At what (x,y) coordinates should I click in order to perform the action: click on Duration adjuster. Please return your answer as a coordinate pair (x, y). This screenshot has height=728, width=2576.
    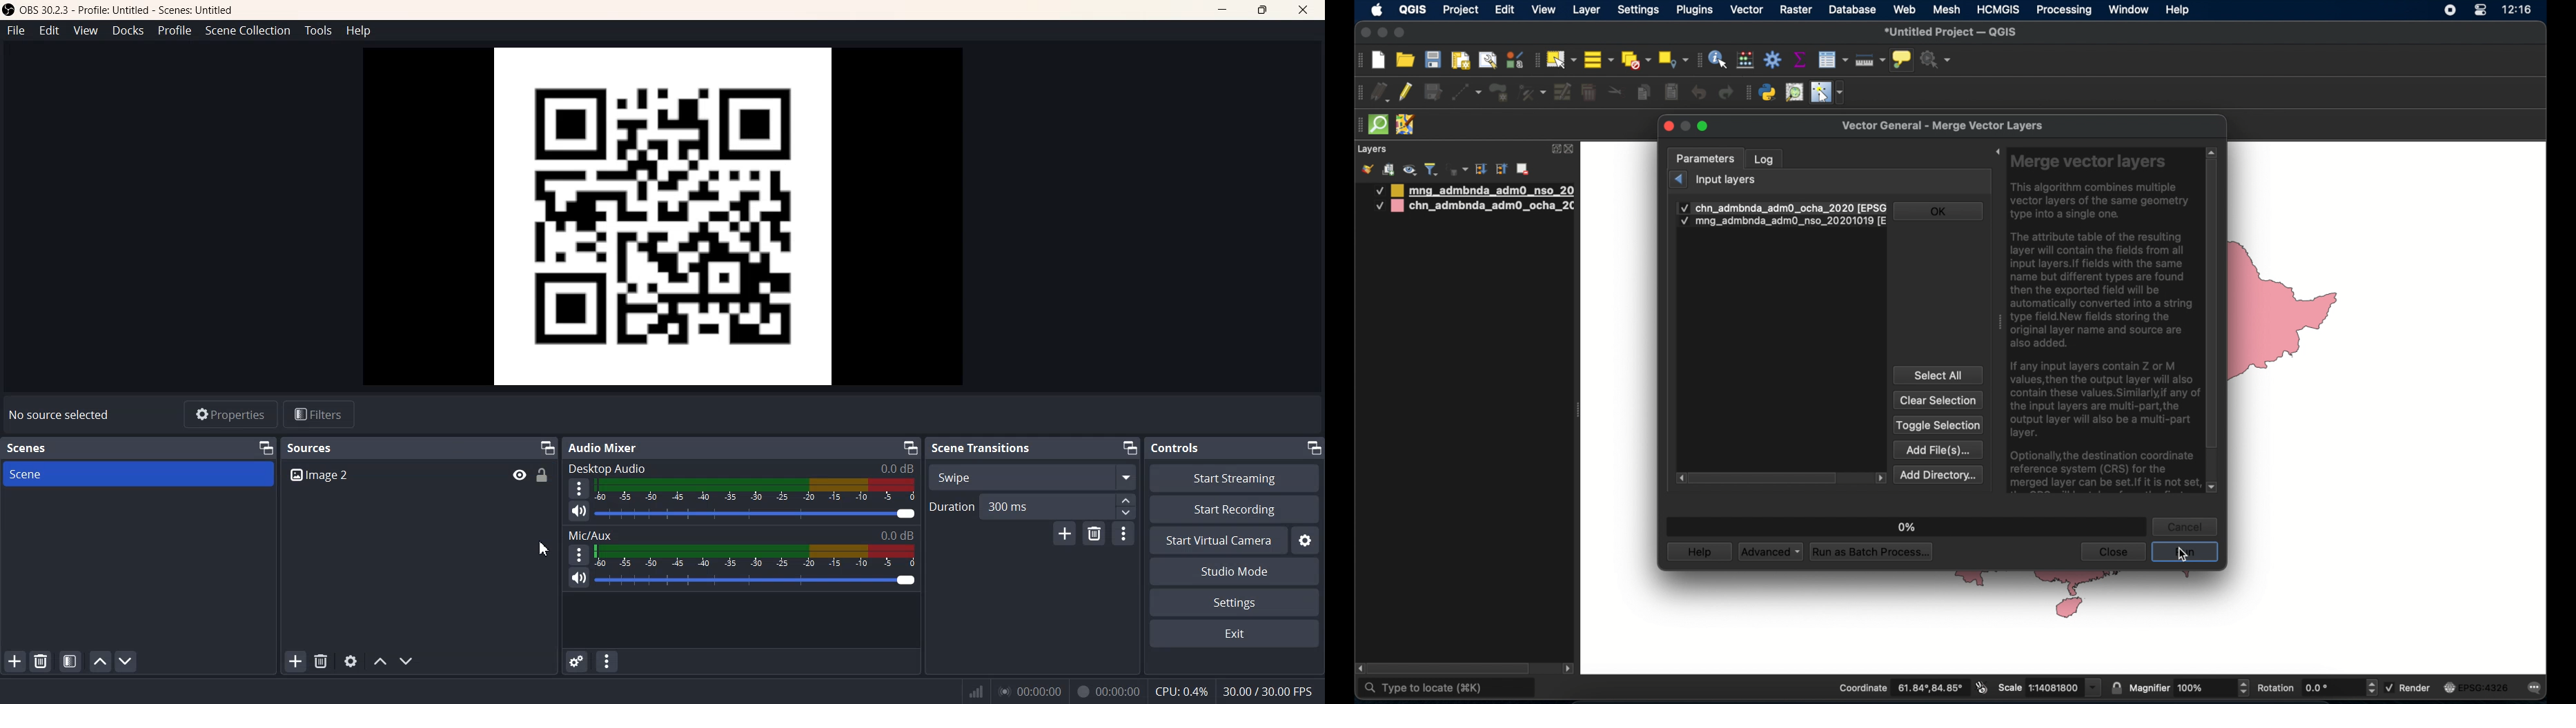
    Looking at the image, I should click on (1117, 505).